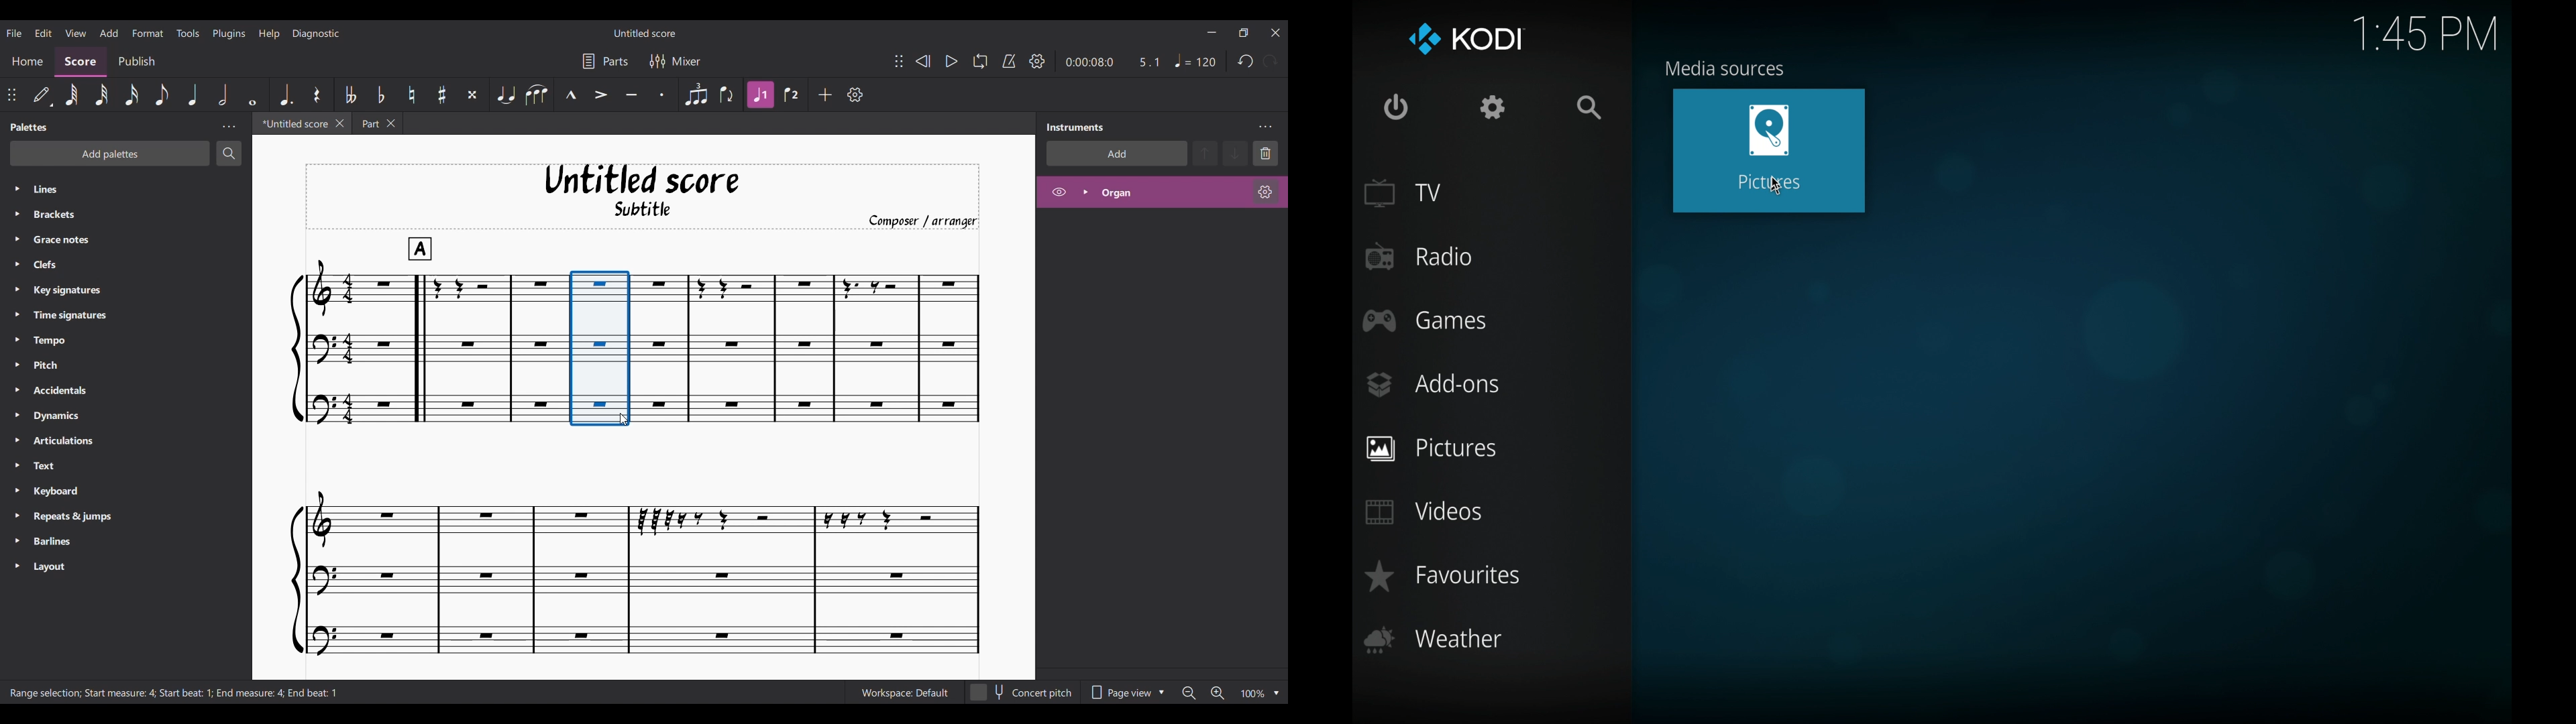 This screenshot has height=728, width=2576. I want to click on Current duration and ratio of score, so click(1112, 62).